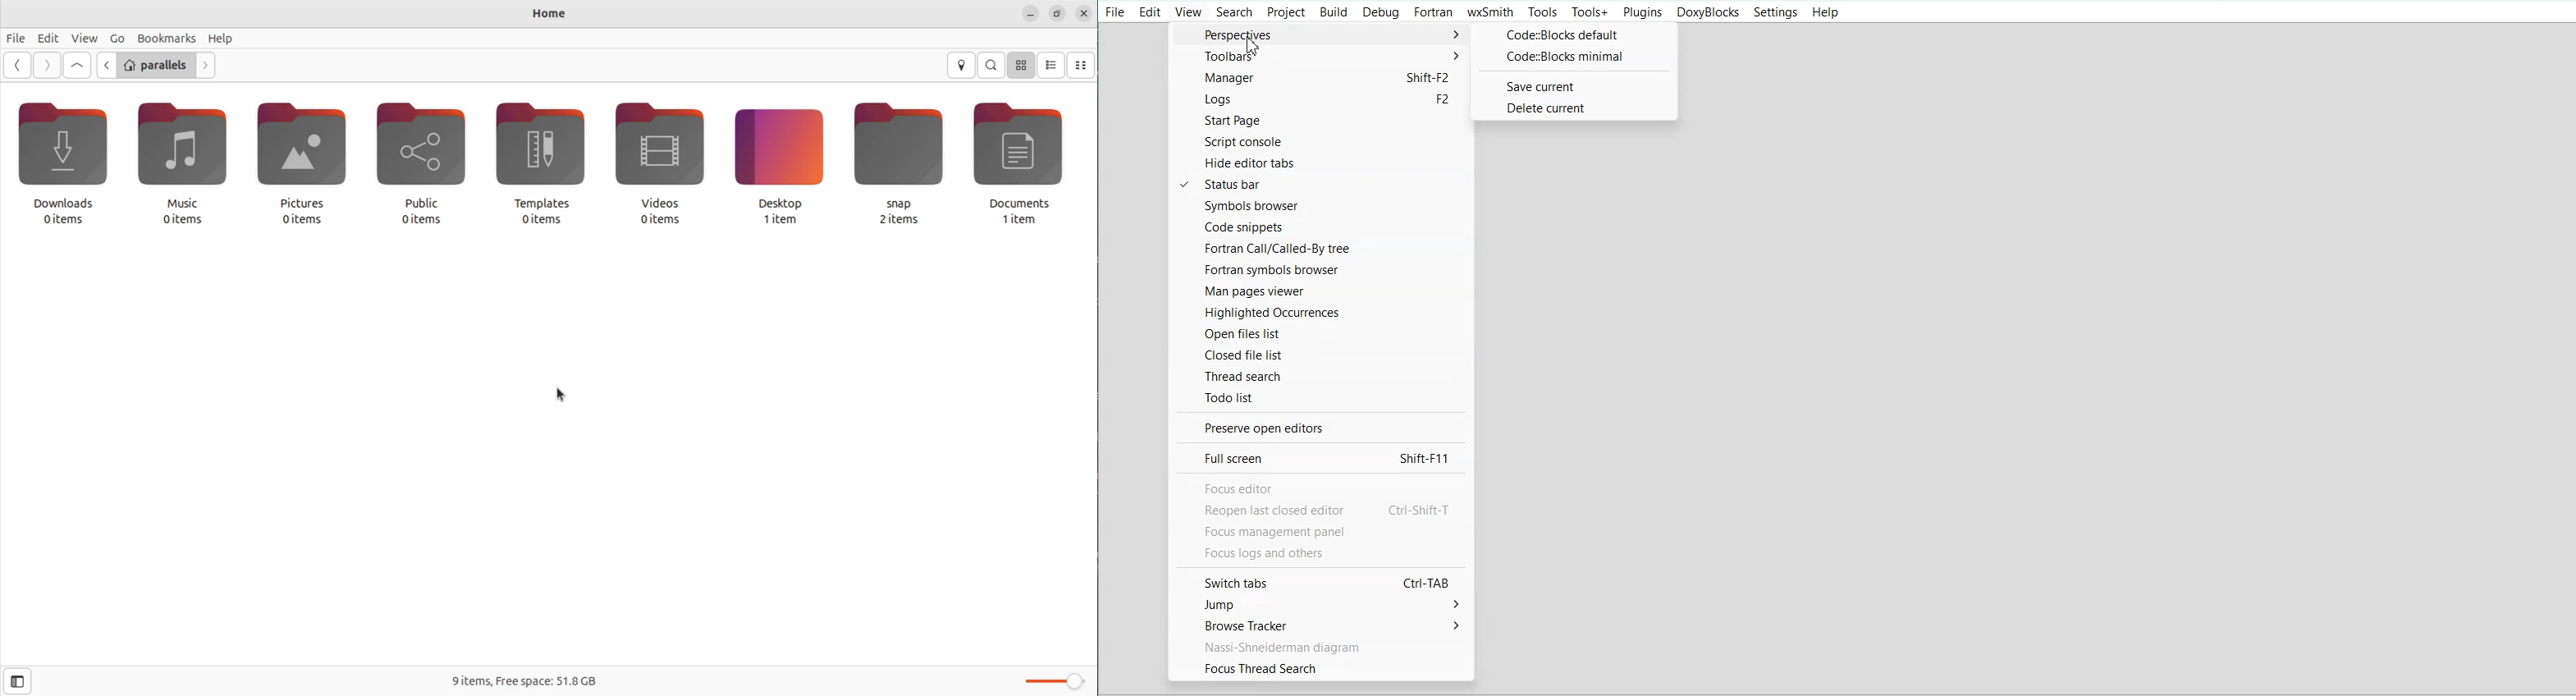  I want to click on Browse tracker, so click(1328, 625).